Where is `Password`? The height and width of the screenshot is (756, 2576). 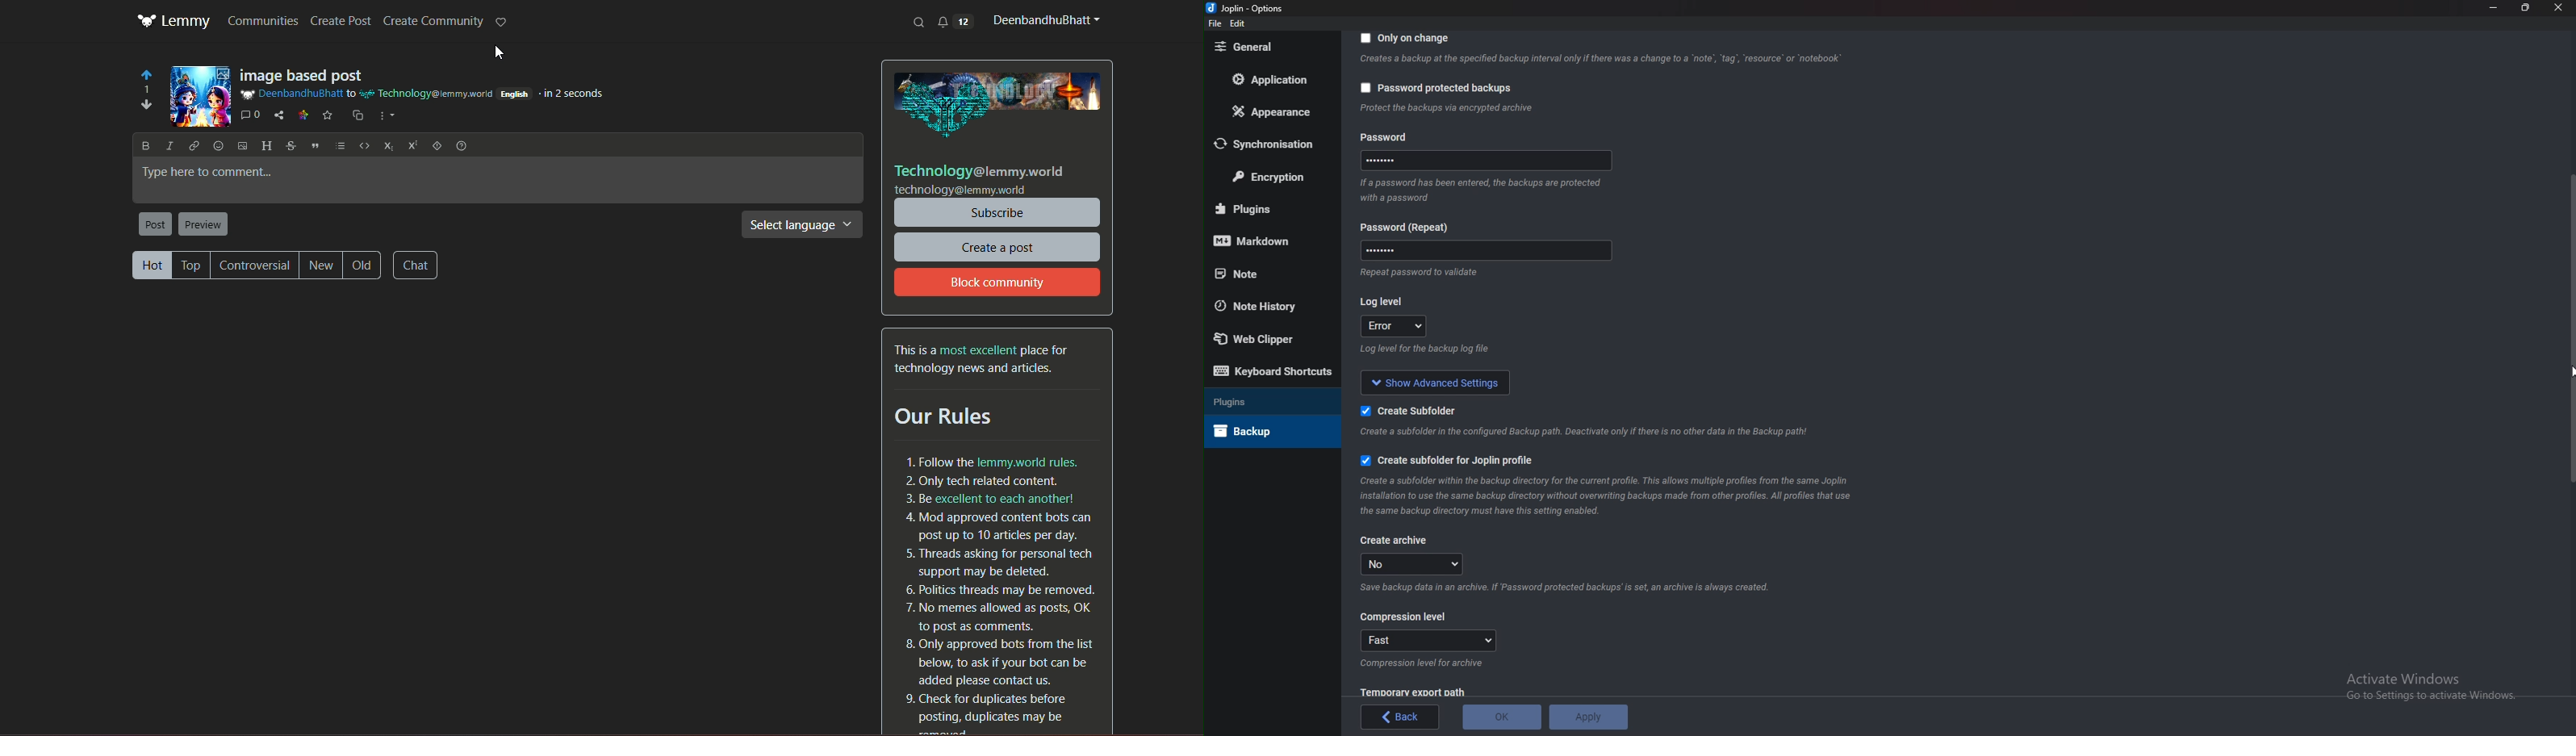
Password is located at coordinates (1406, 136).